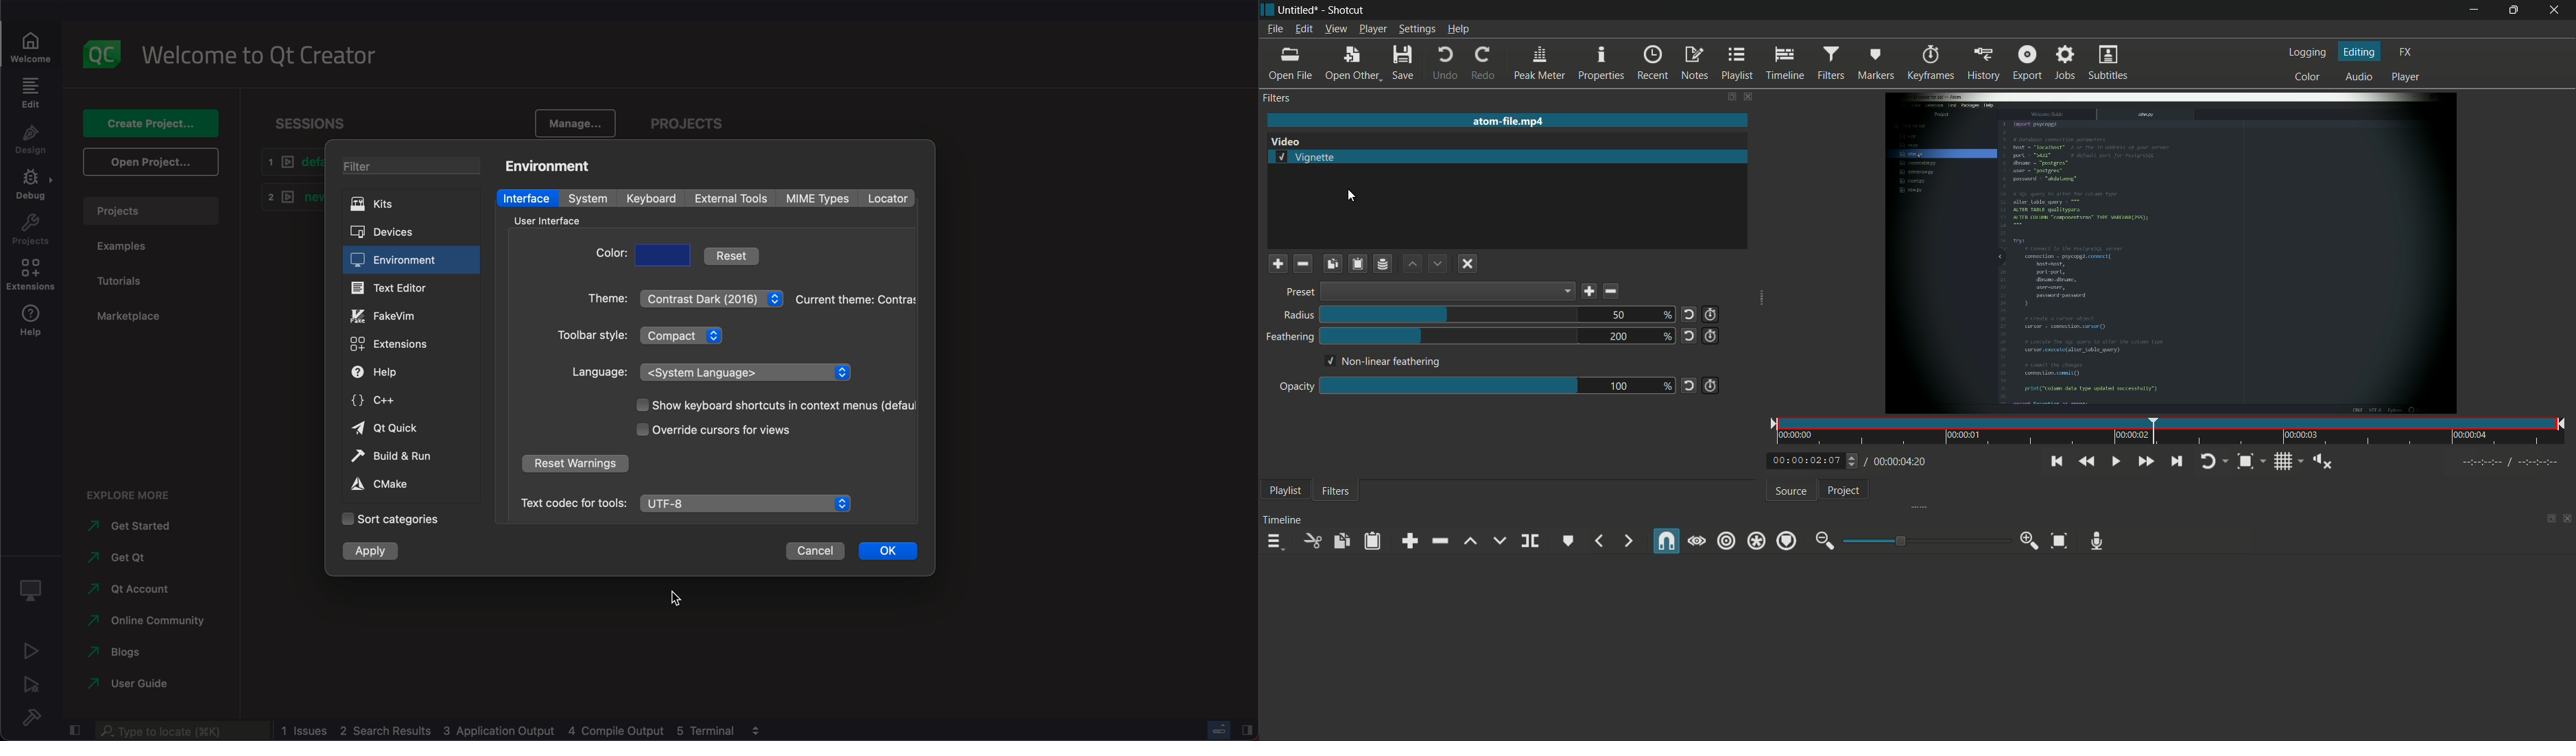  I want to click on devices, so click(401, 231).